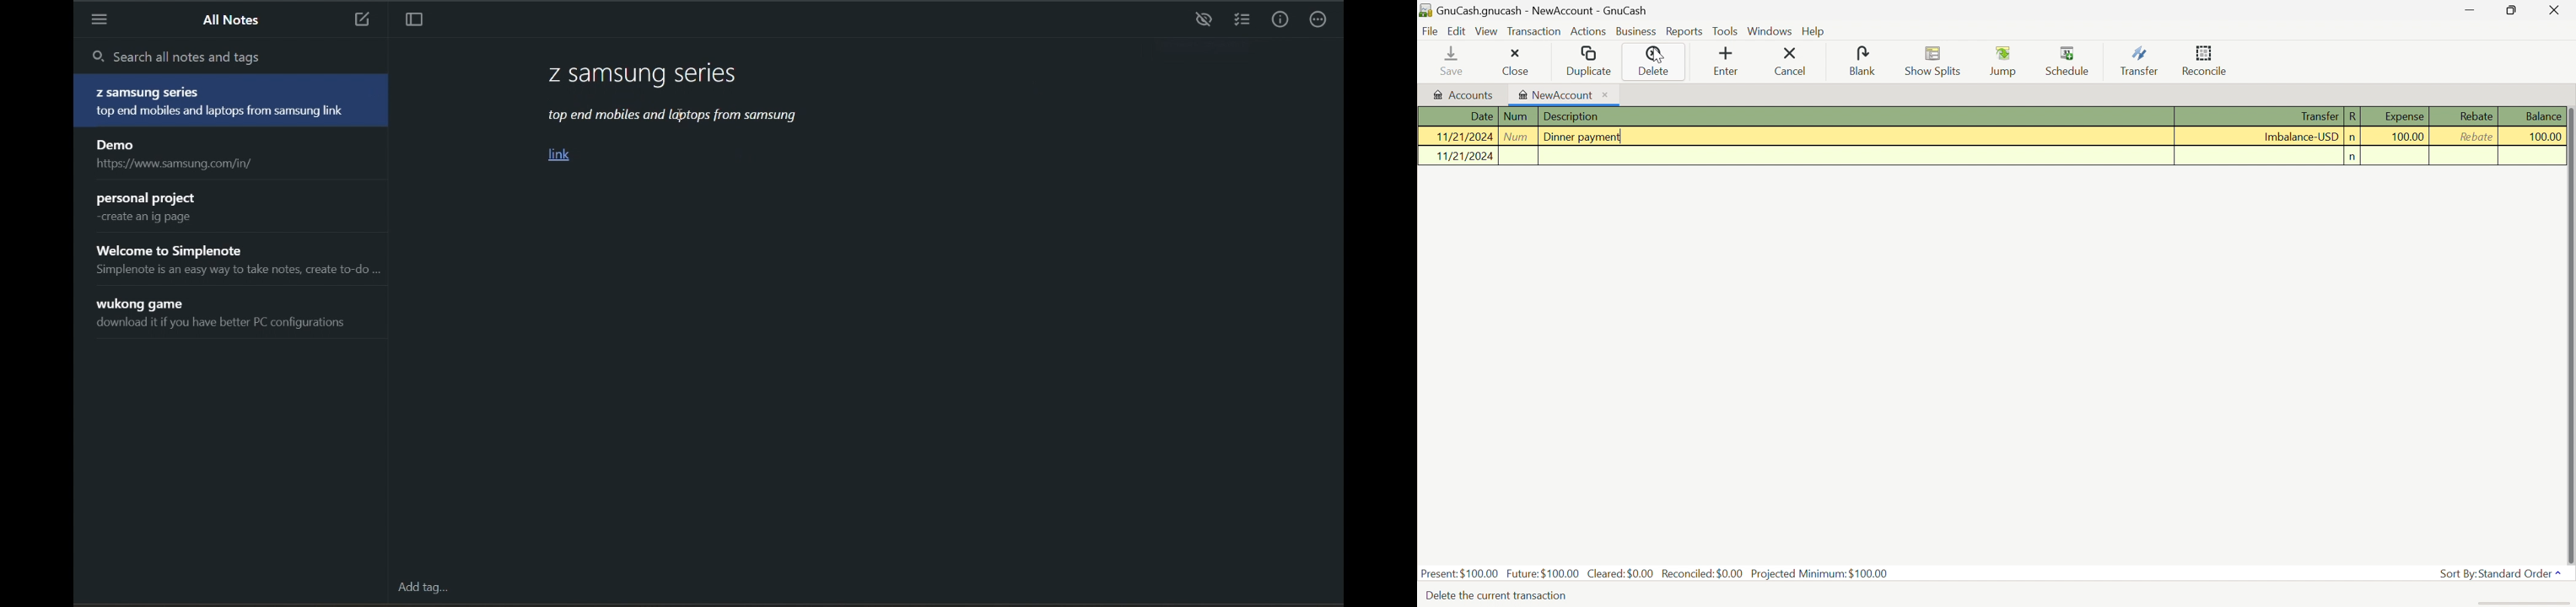  I want to click on Num, so click(1515, 116).